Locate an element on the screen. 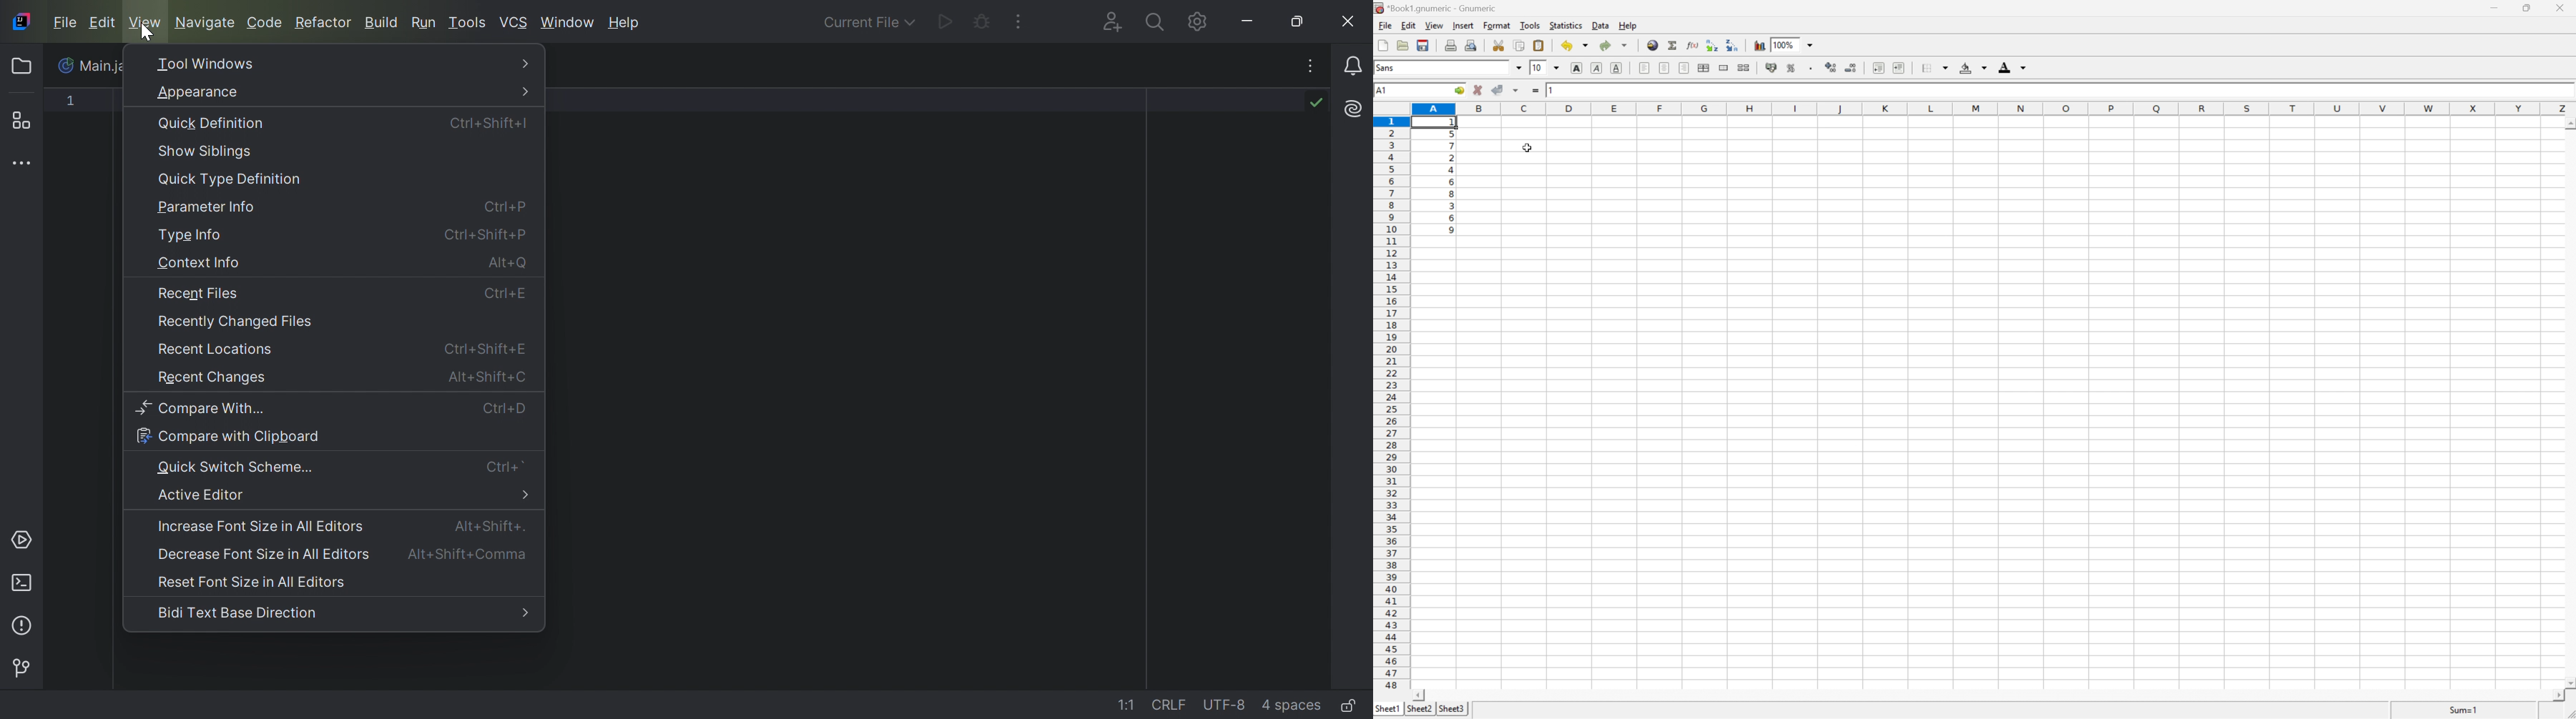  background is located at coordinates (1972, 68).